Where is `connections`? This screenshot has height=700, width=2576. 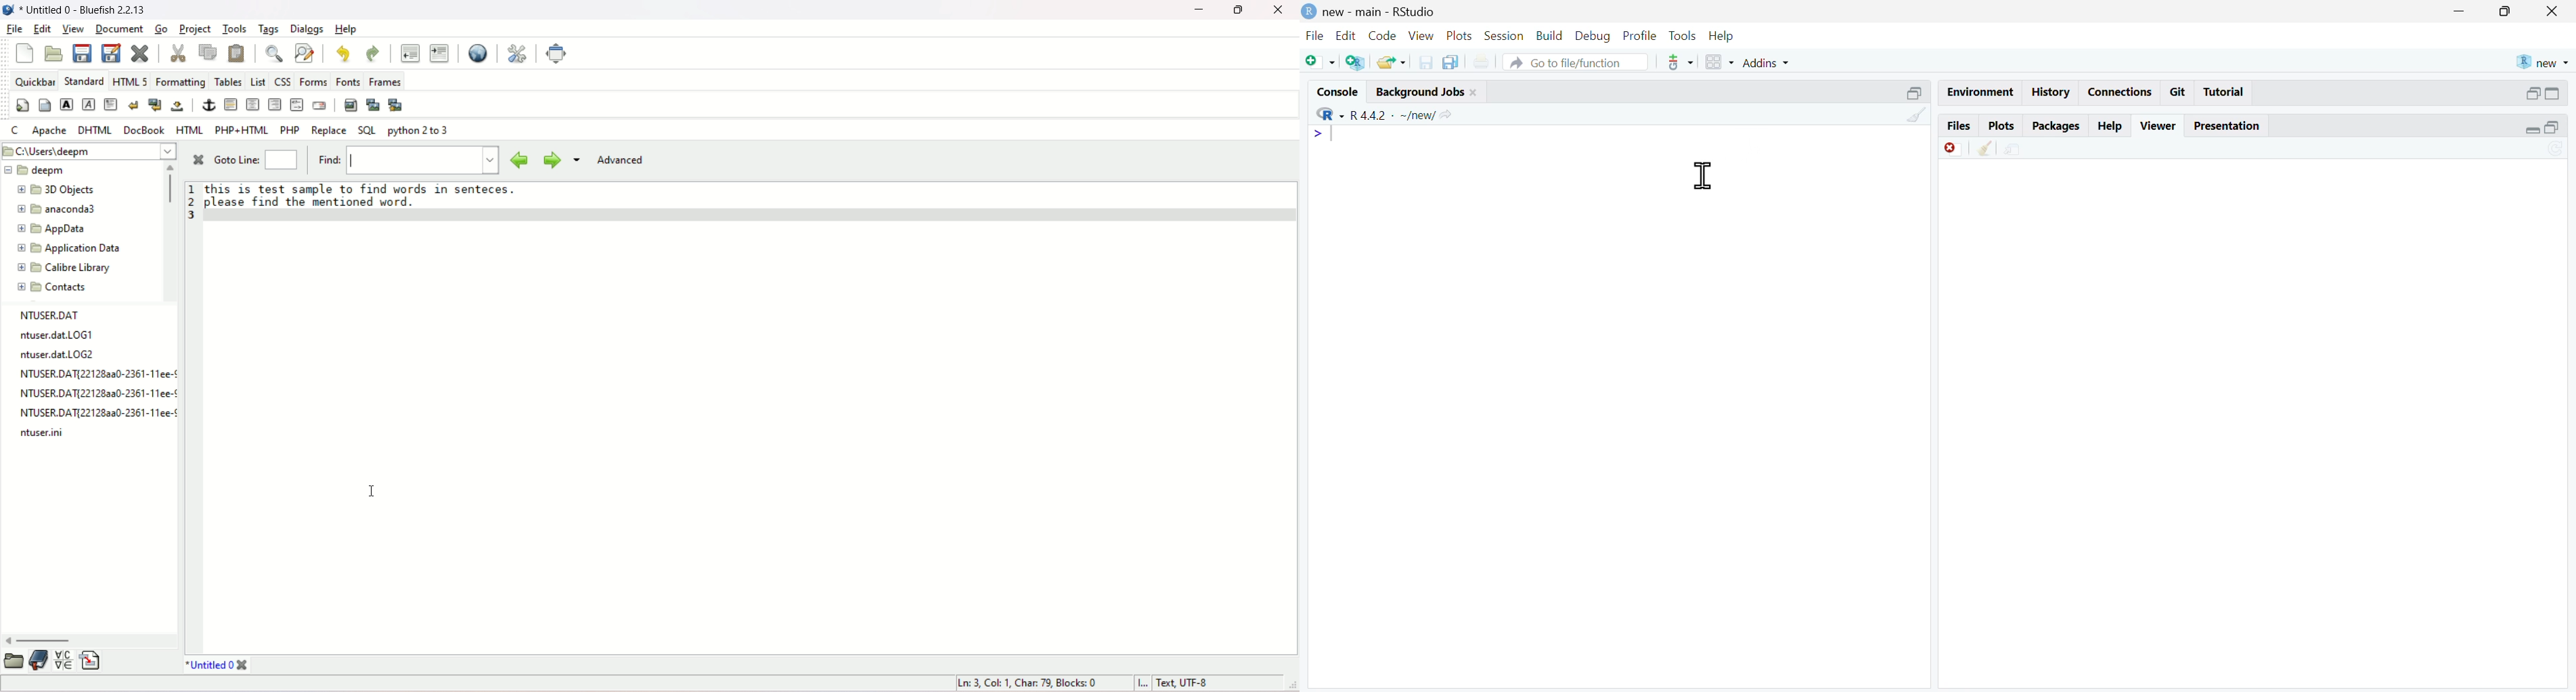 connections is located at coordinates (2118, 92).